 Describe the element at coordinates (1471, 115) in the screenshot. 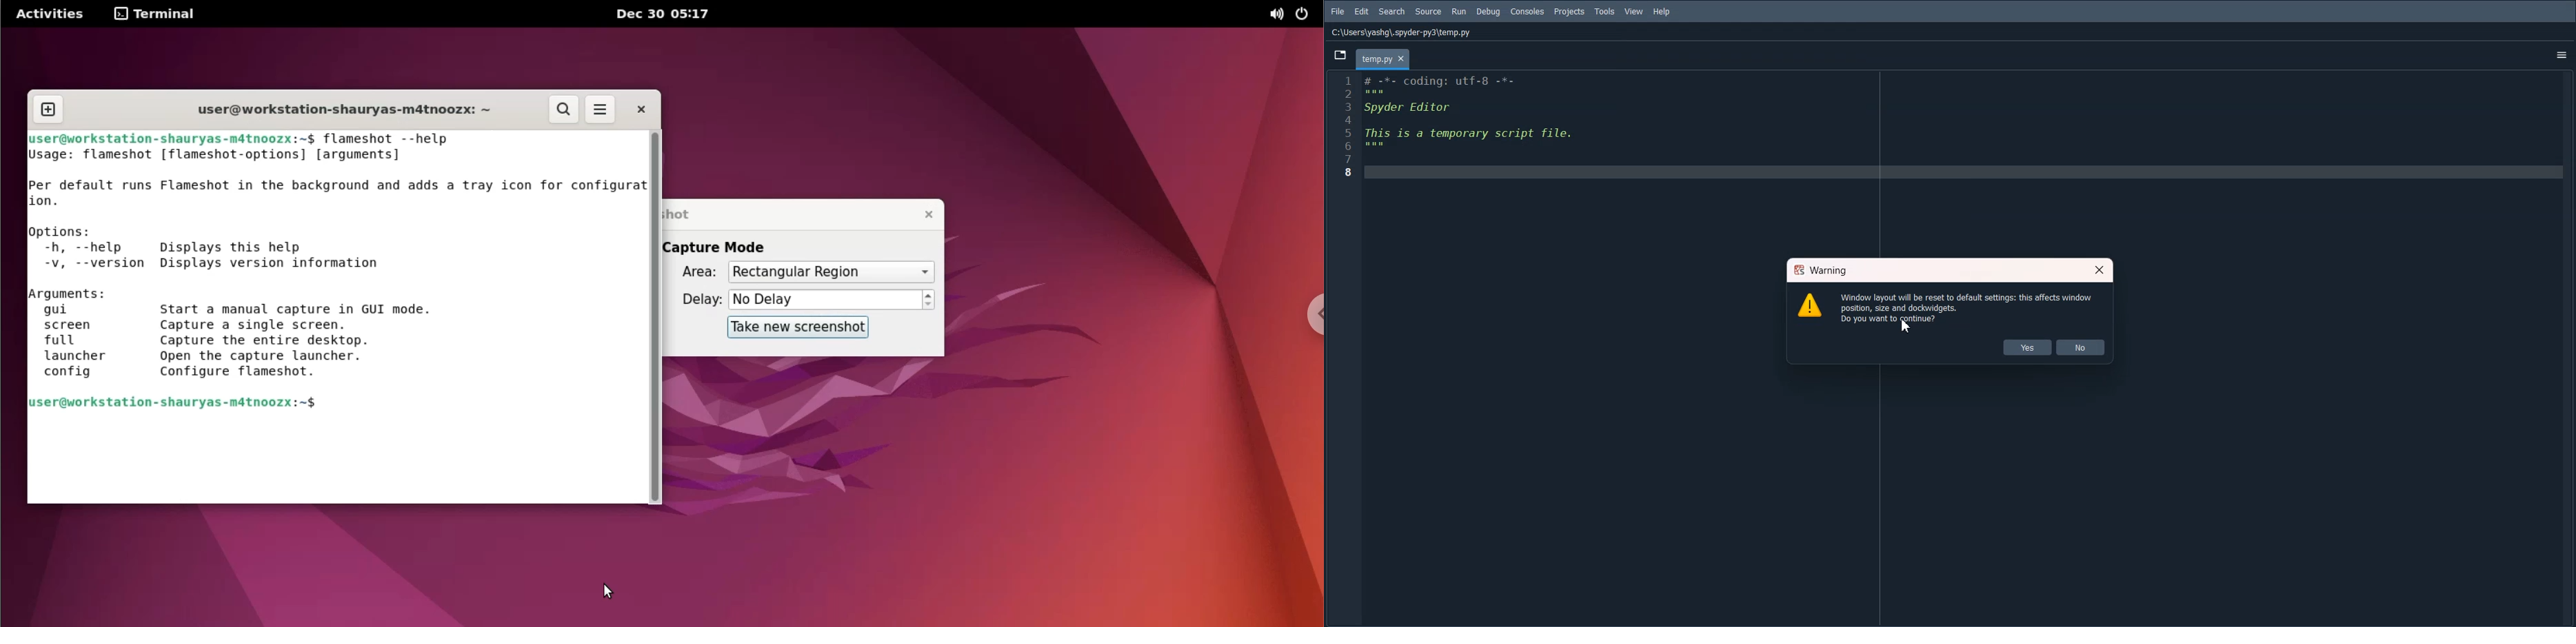

I see `Initial code block` at that location.